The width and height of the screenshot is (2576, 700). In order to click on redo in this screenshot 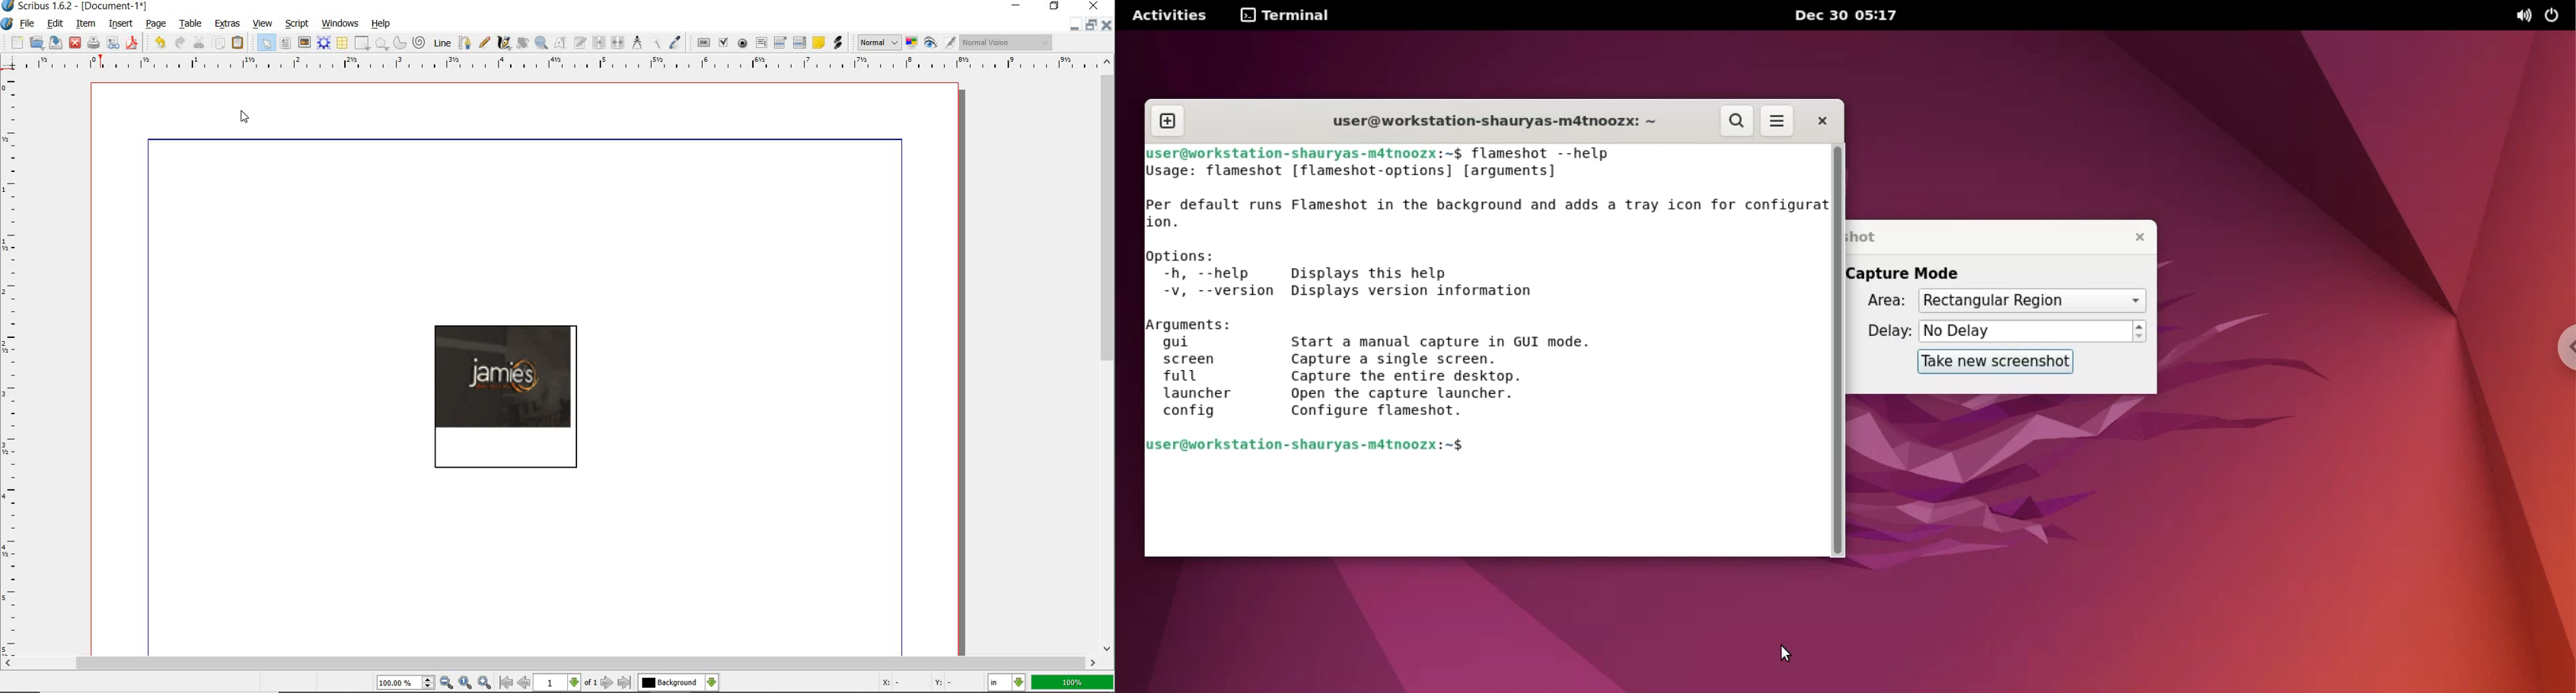, I will do `click(180, 43)`.